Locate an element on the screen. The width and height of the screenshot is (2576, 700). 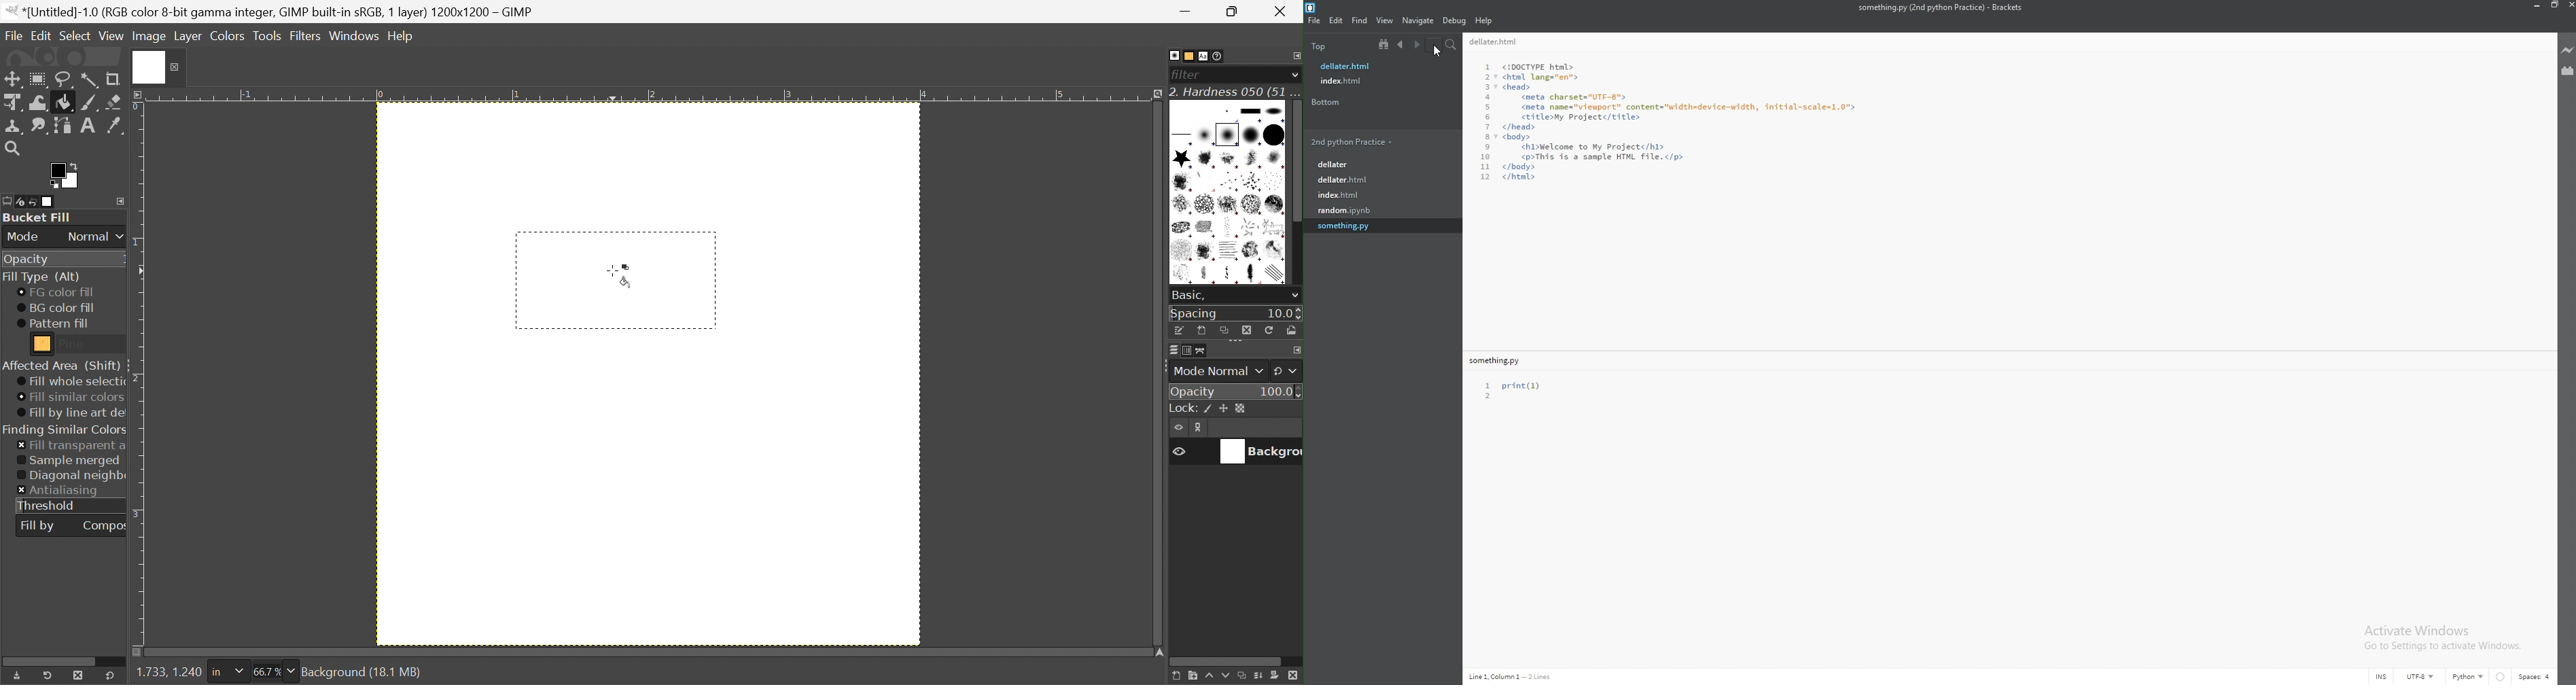
live preview is located at coordinates (2568, 50).